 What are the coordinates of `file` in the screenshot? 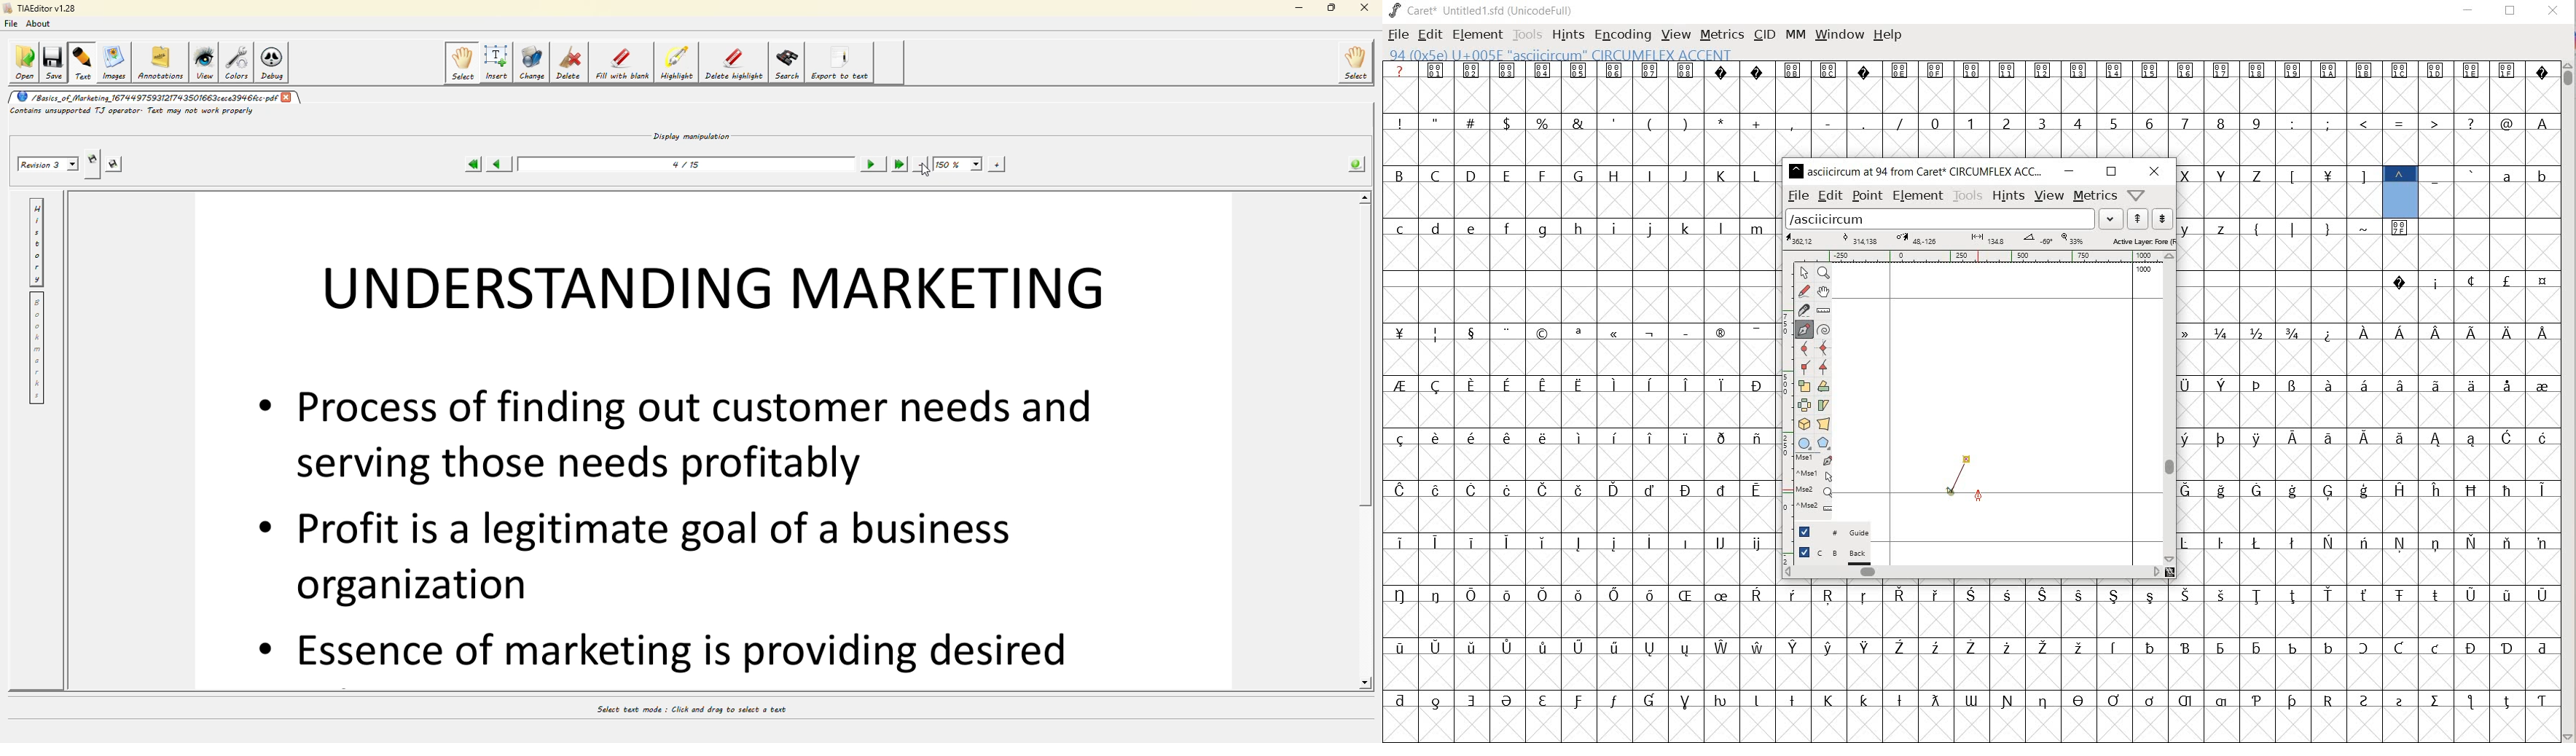 It's located at (1798, 197).